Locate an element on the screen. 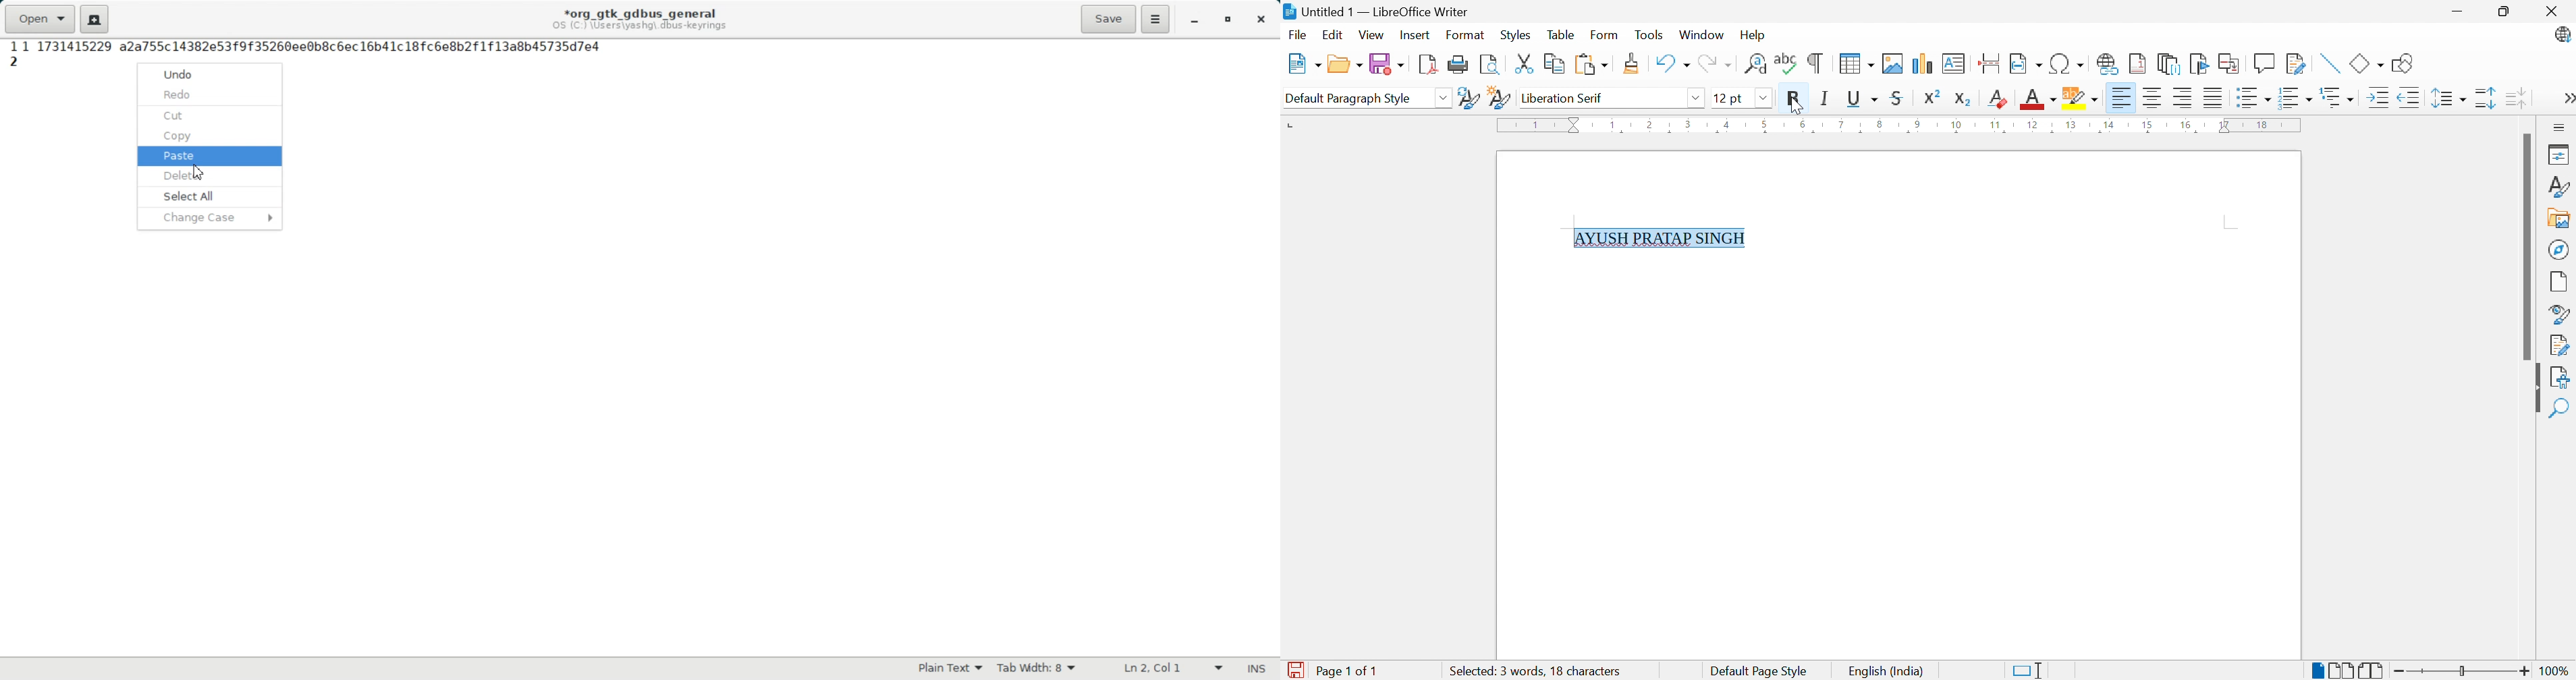 The height and width of the screenshot is (700, 2576). Show Track Changes Functions is located at coordinates (2294, 63).